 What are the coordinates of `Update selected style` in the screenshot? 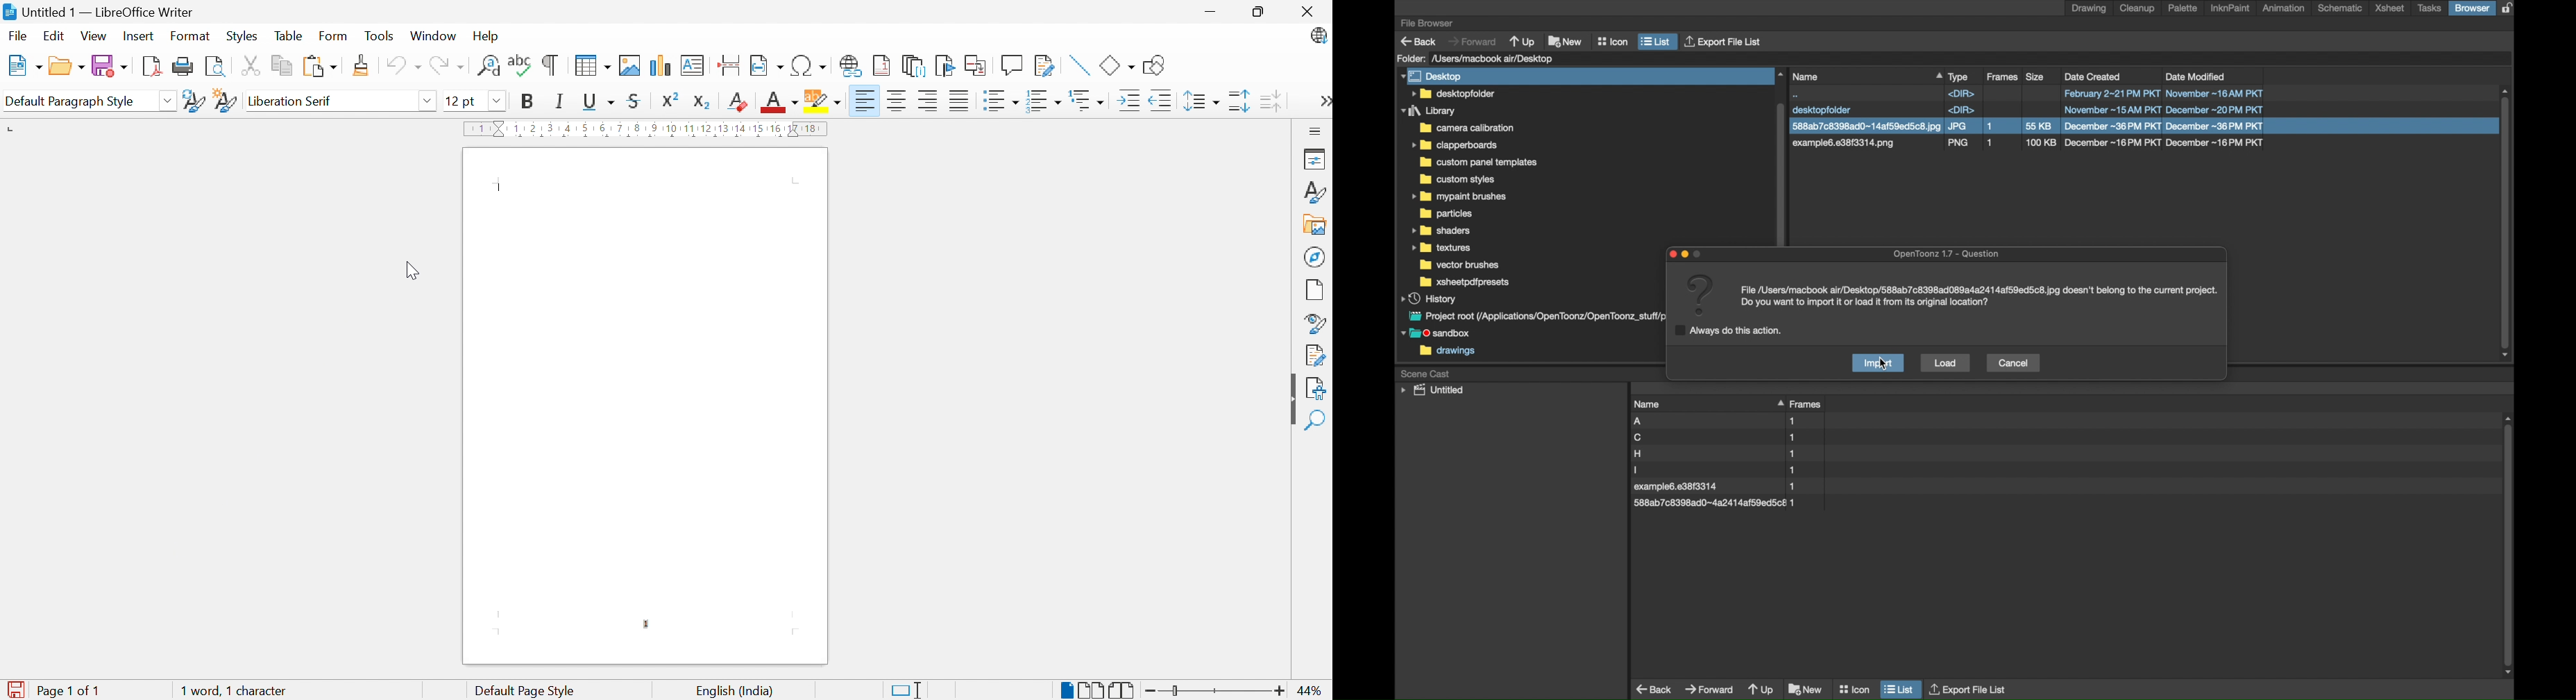 It's located at (194, 102).